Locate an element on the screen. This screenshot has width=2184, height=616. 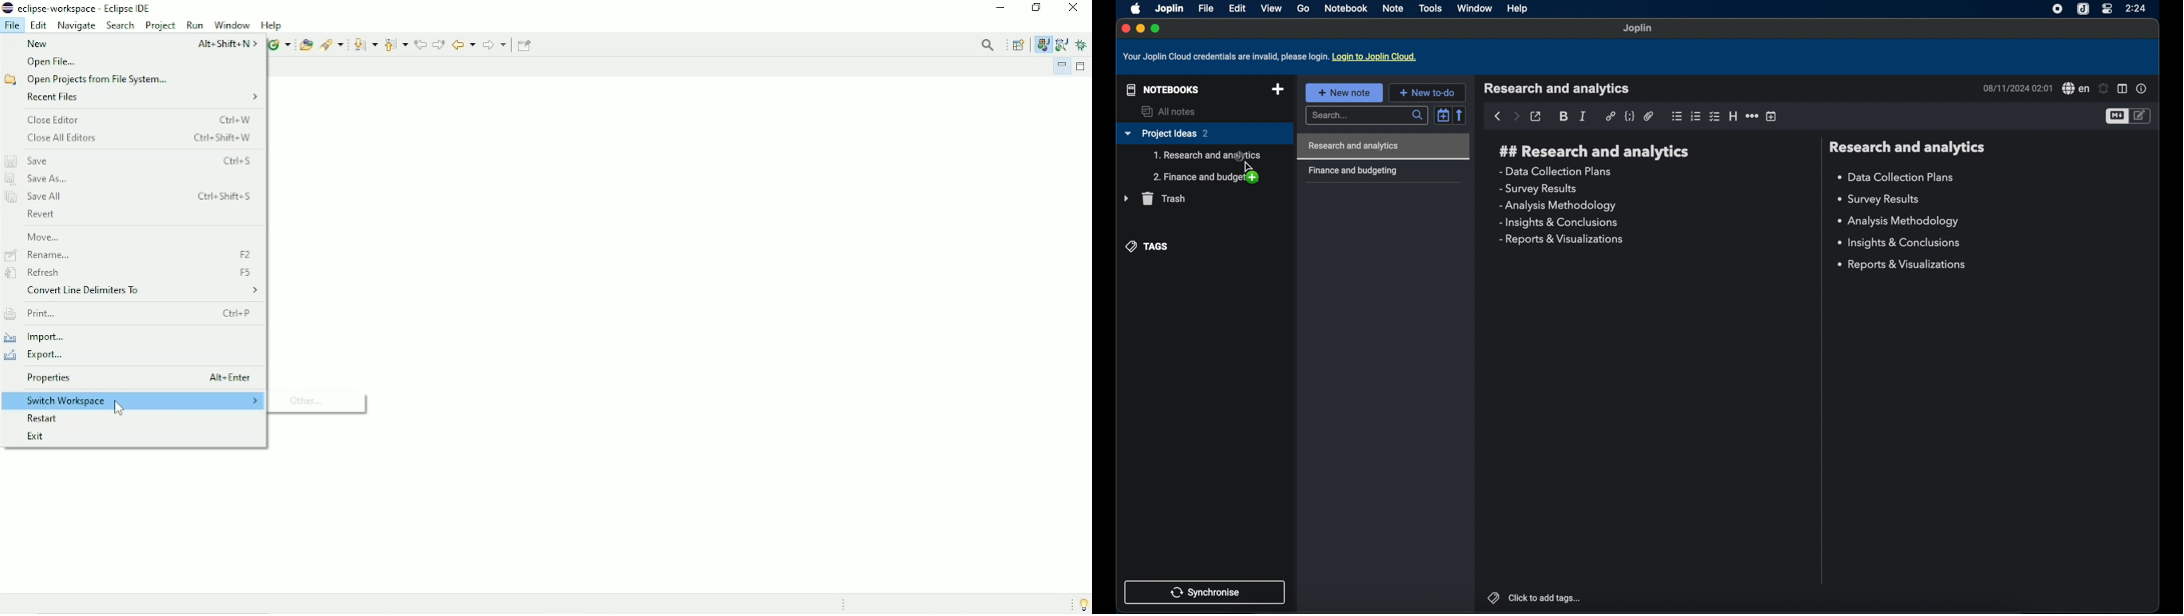
research and analytics is located at coordinates (1907, 147).